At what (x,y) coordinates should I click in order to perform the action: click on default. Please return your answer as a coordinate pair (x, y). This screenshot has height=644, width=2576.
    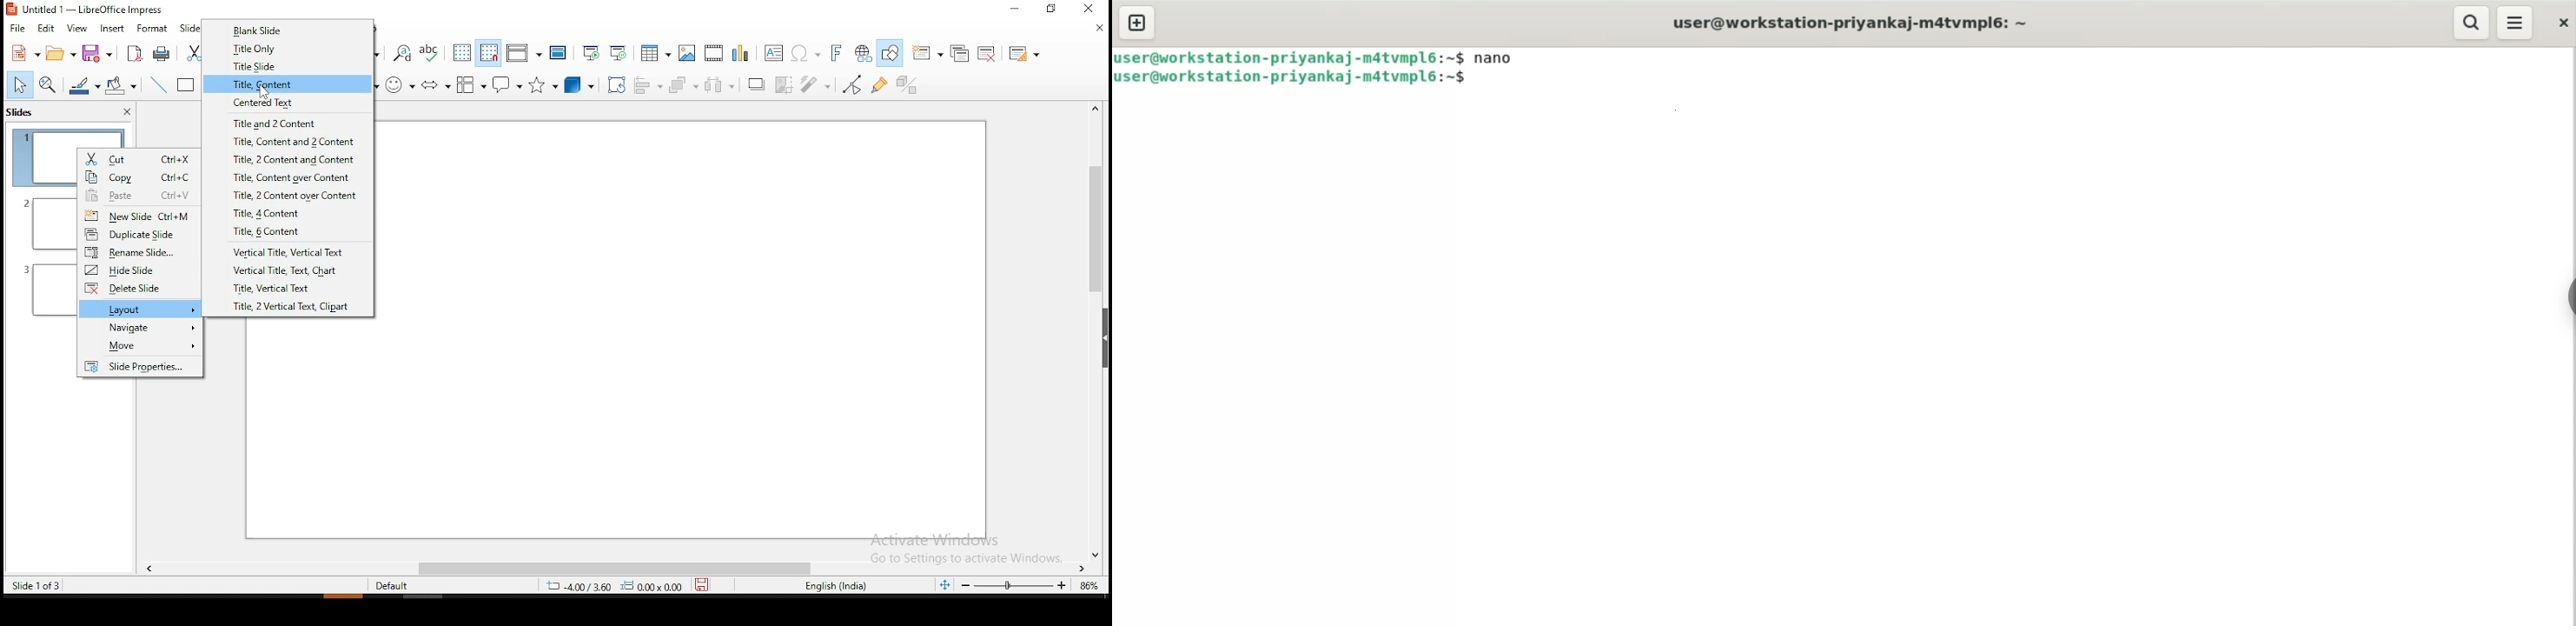
    Looking at the image, I should click on (396, 586).